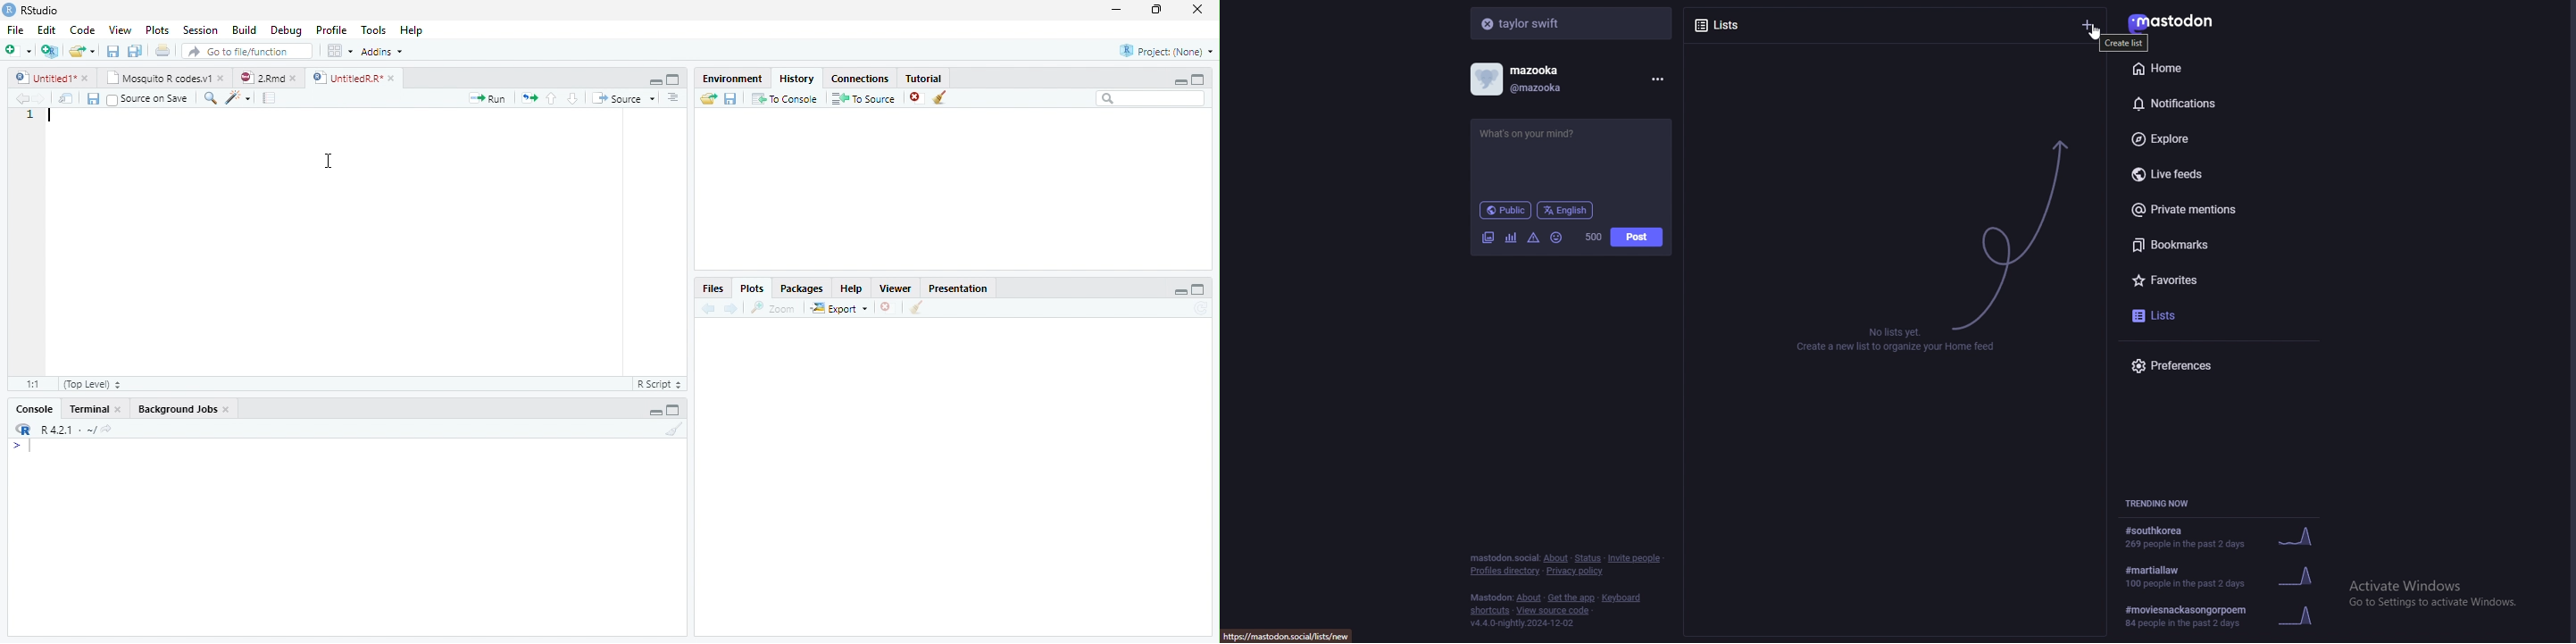 The height and width of the screenshot is (644, 2576). What do you see at coordinates (1292, 635) in the screenshot?
I see `url` at bounding box center [1292, 635].